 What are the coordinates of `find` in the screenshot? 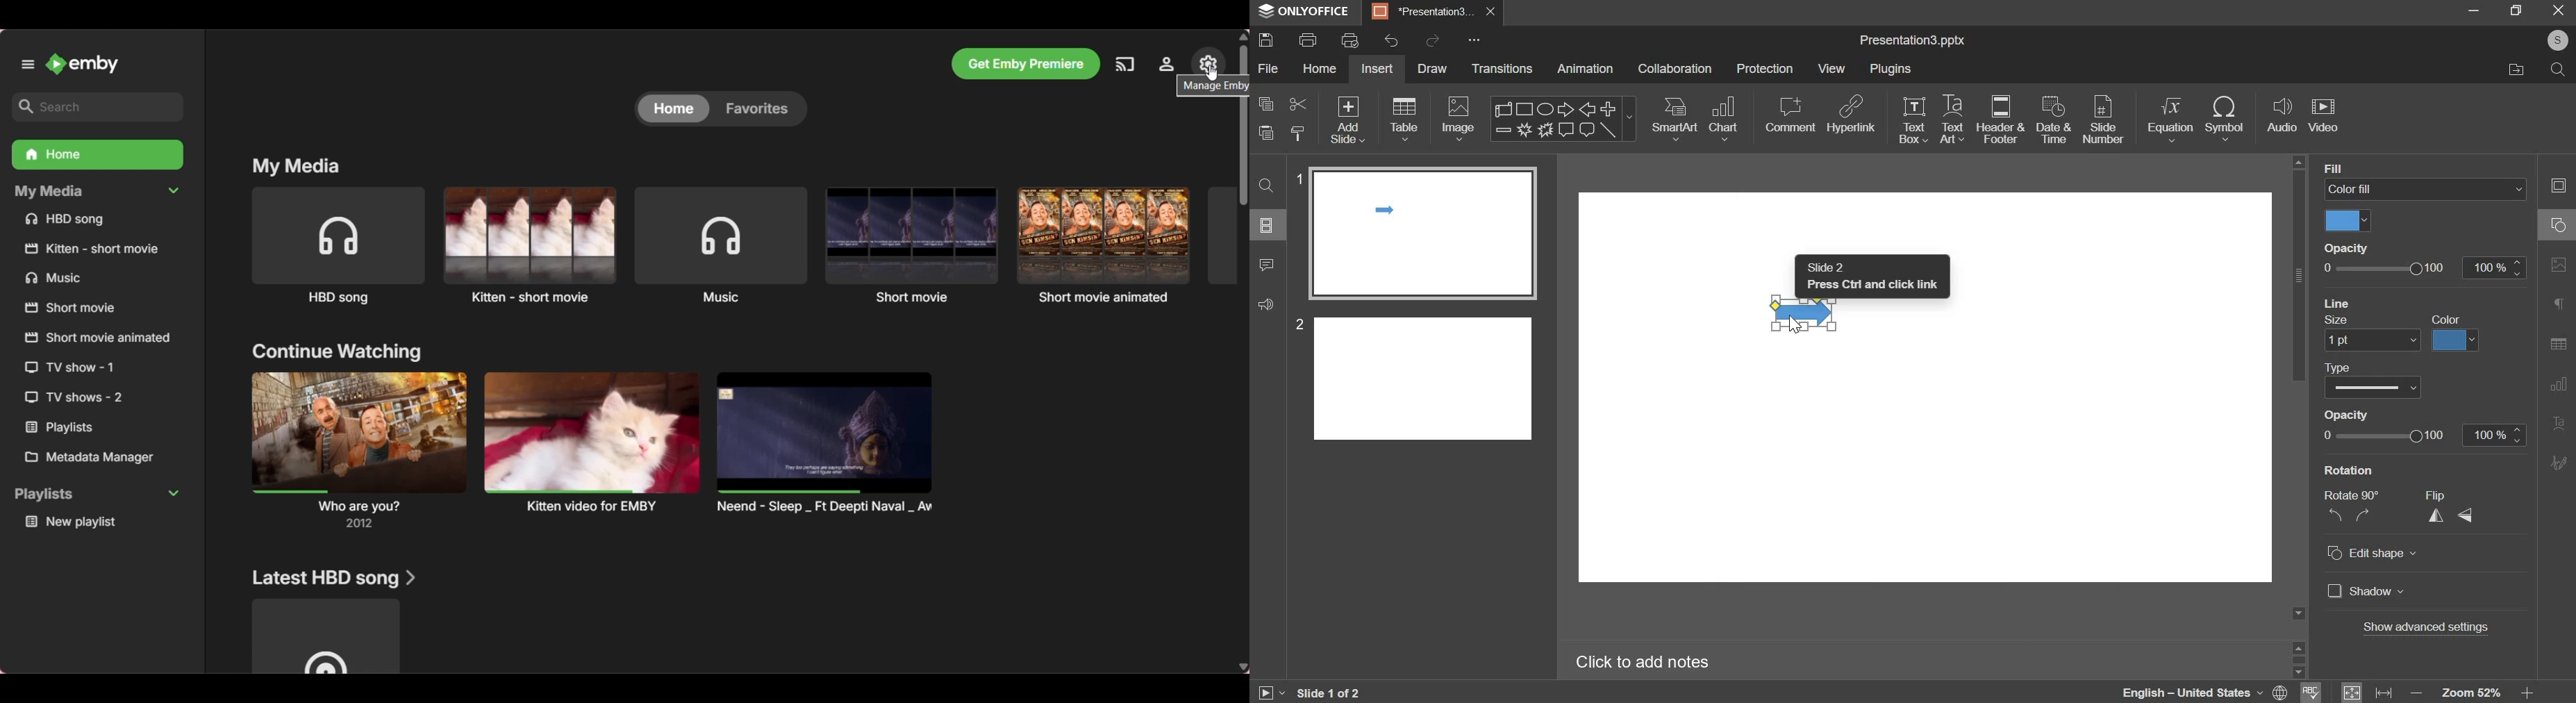 It's located at (1266, 186).